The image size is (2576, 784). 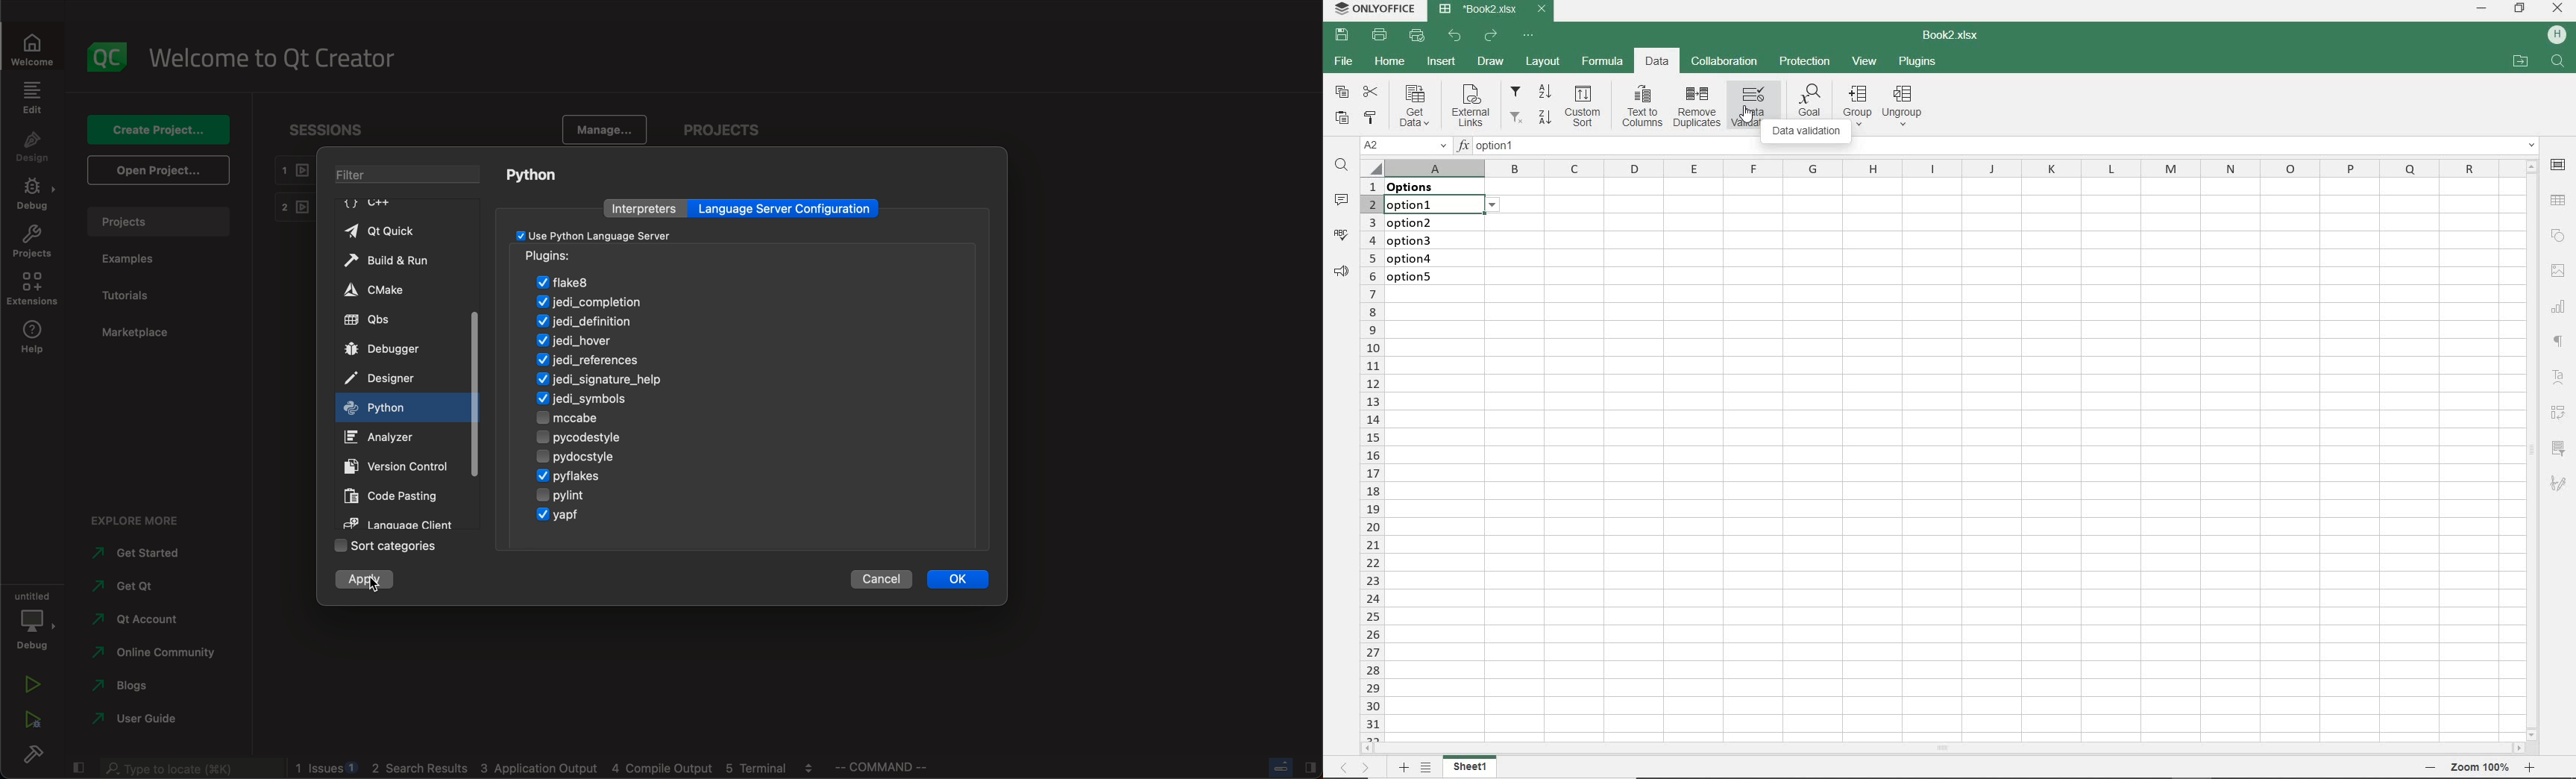 I want to click on run, so click(x=34, y=686).